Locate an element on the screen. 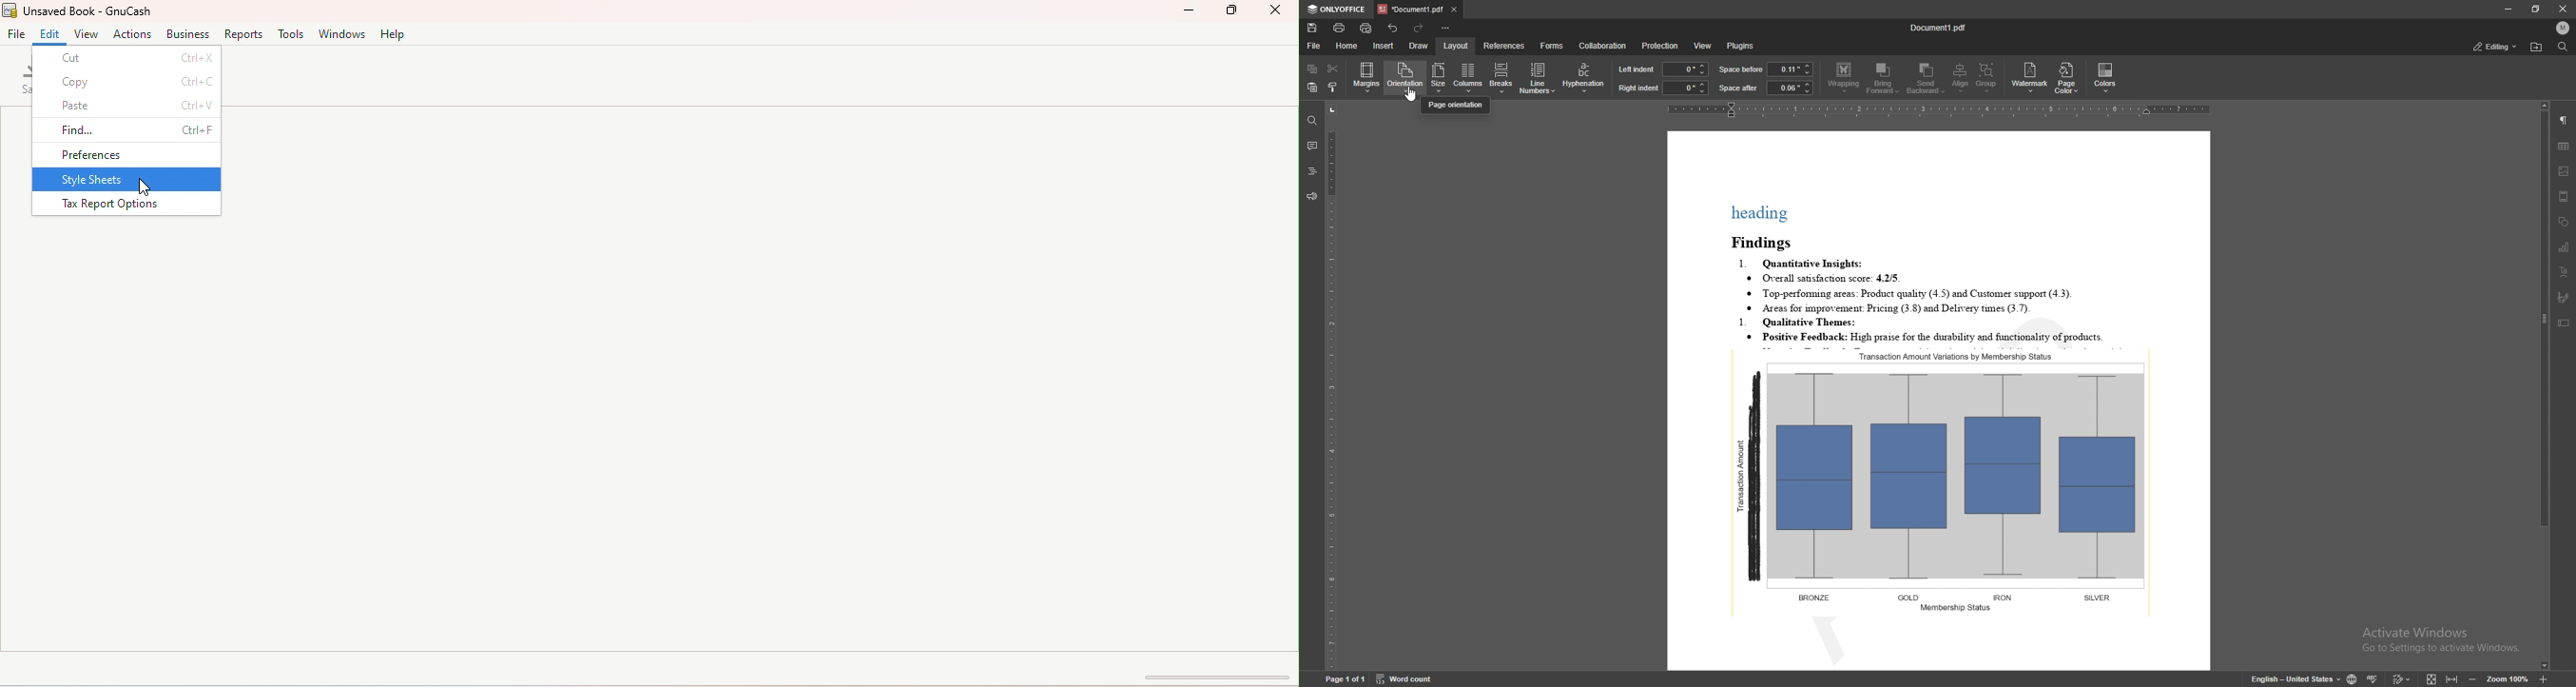 The width and height of the screenshot is (2576, 700). line numbers is located at coordinates (1538, 78).